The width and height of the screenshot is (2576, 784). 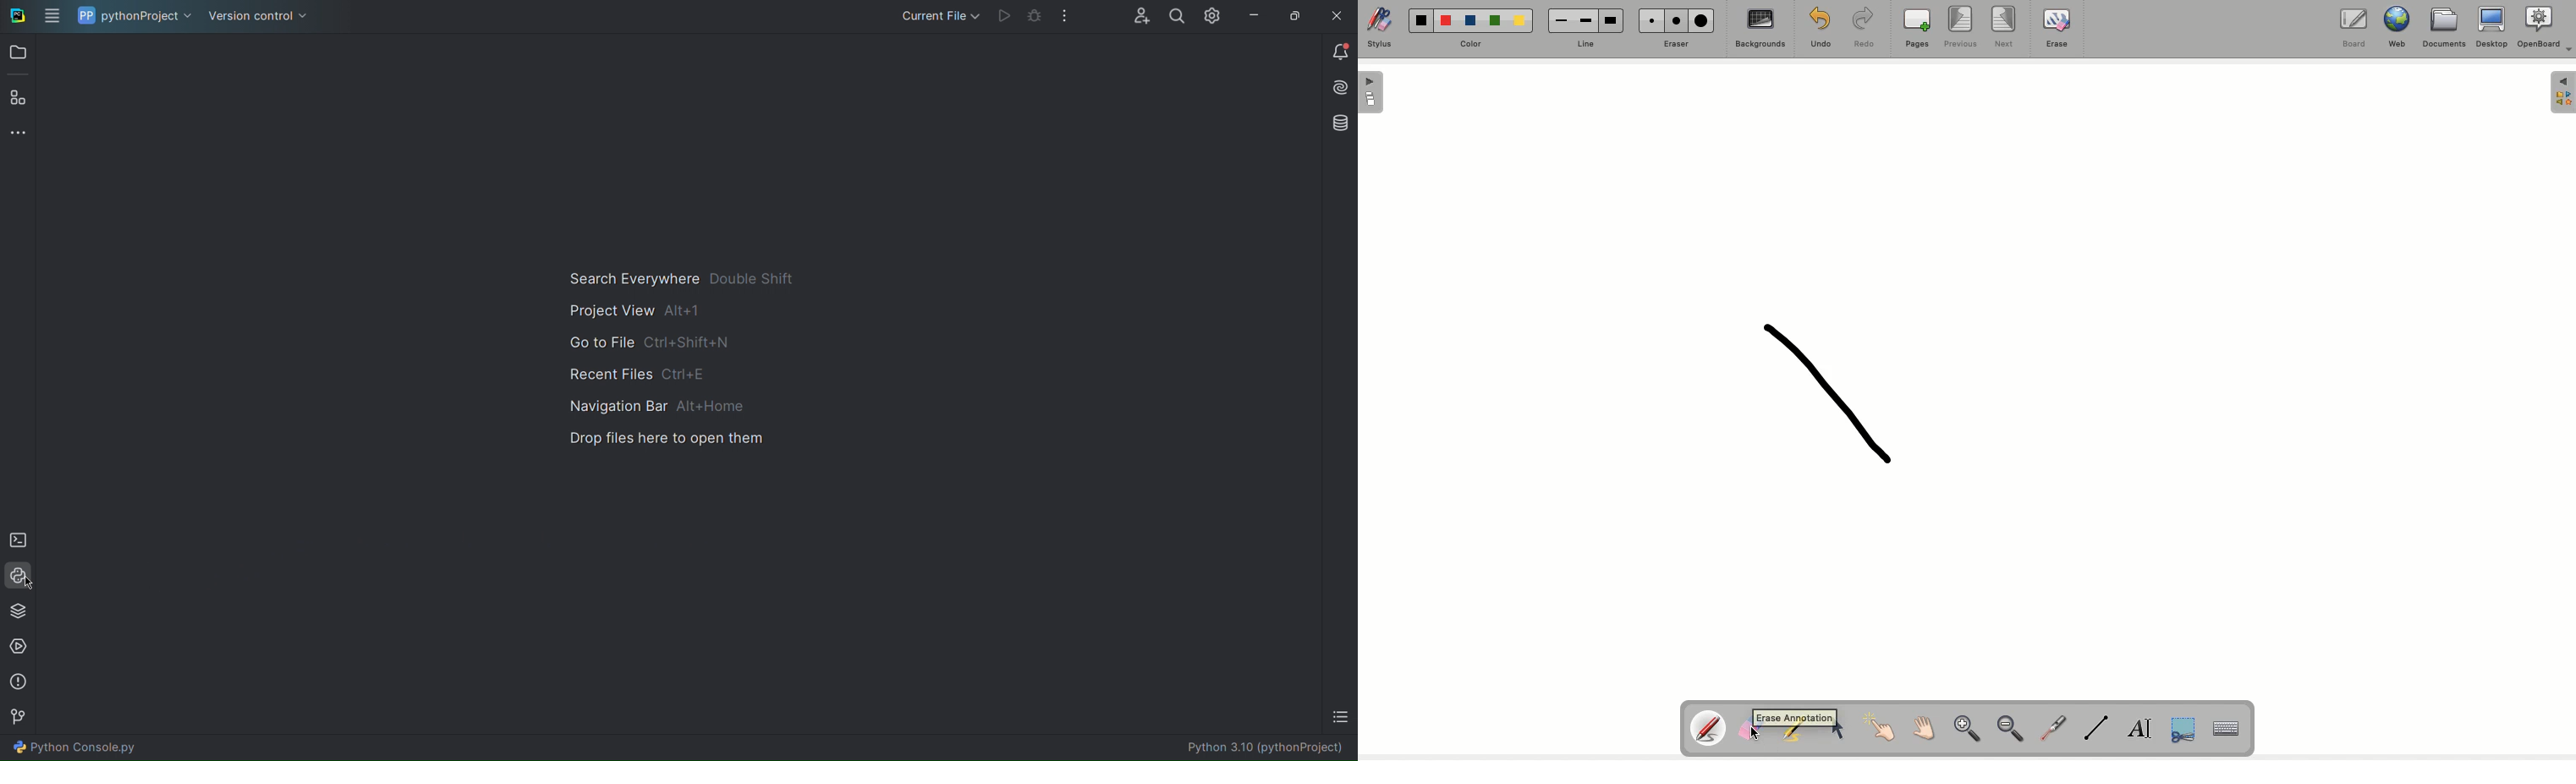 What do you see at coordinates (1590, 43) in the screenshot?
I see `Line` at bounding box center [1590, 43].